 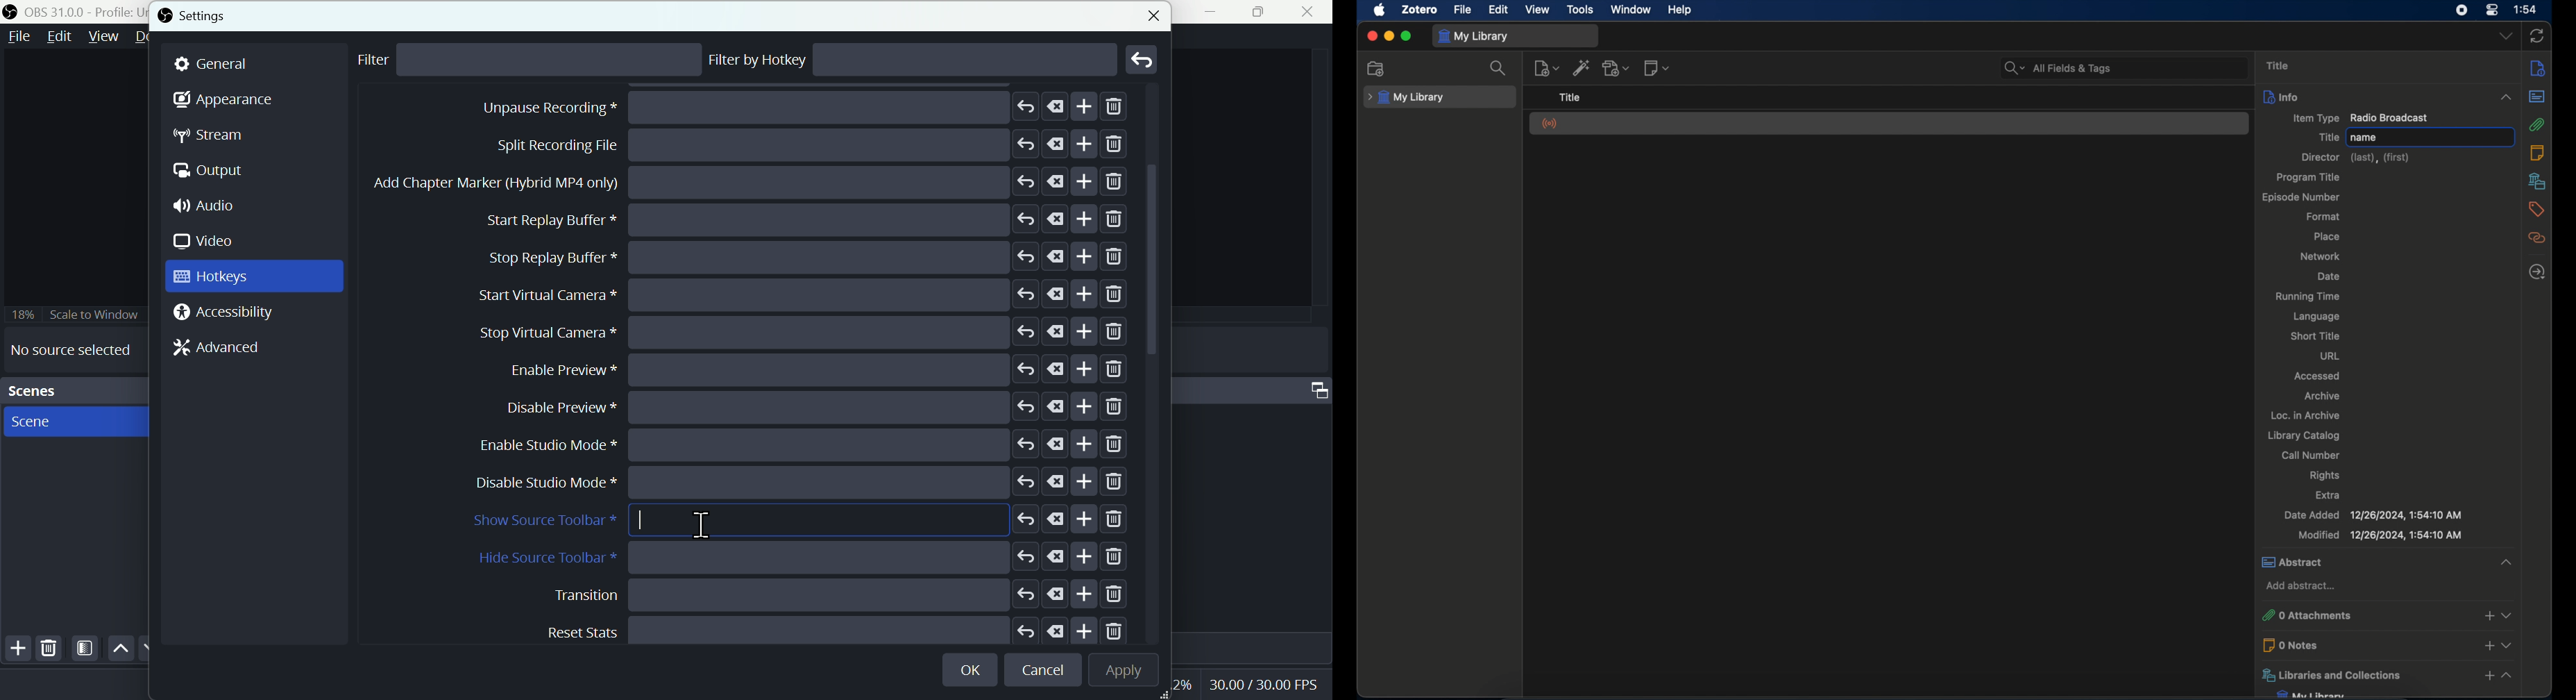 I want to click on loc. in archive, so click(x=2307, y=415).